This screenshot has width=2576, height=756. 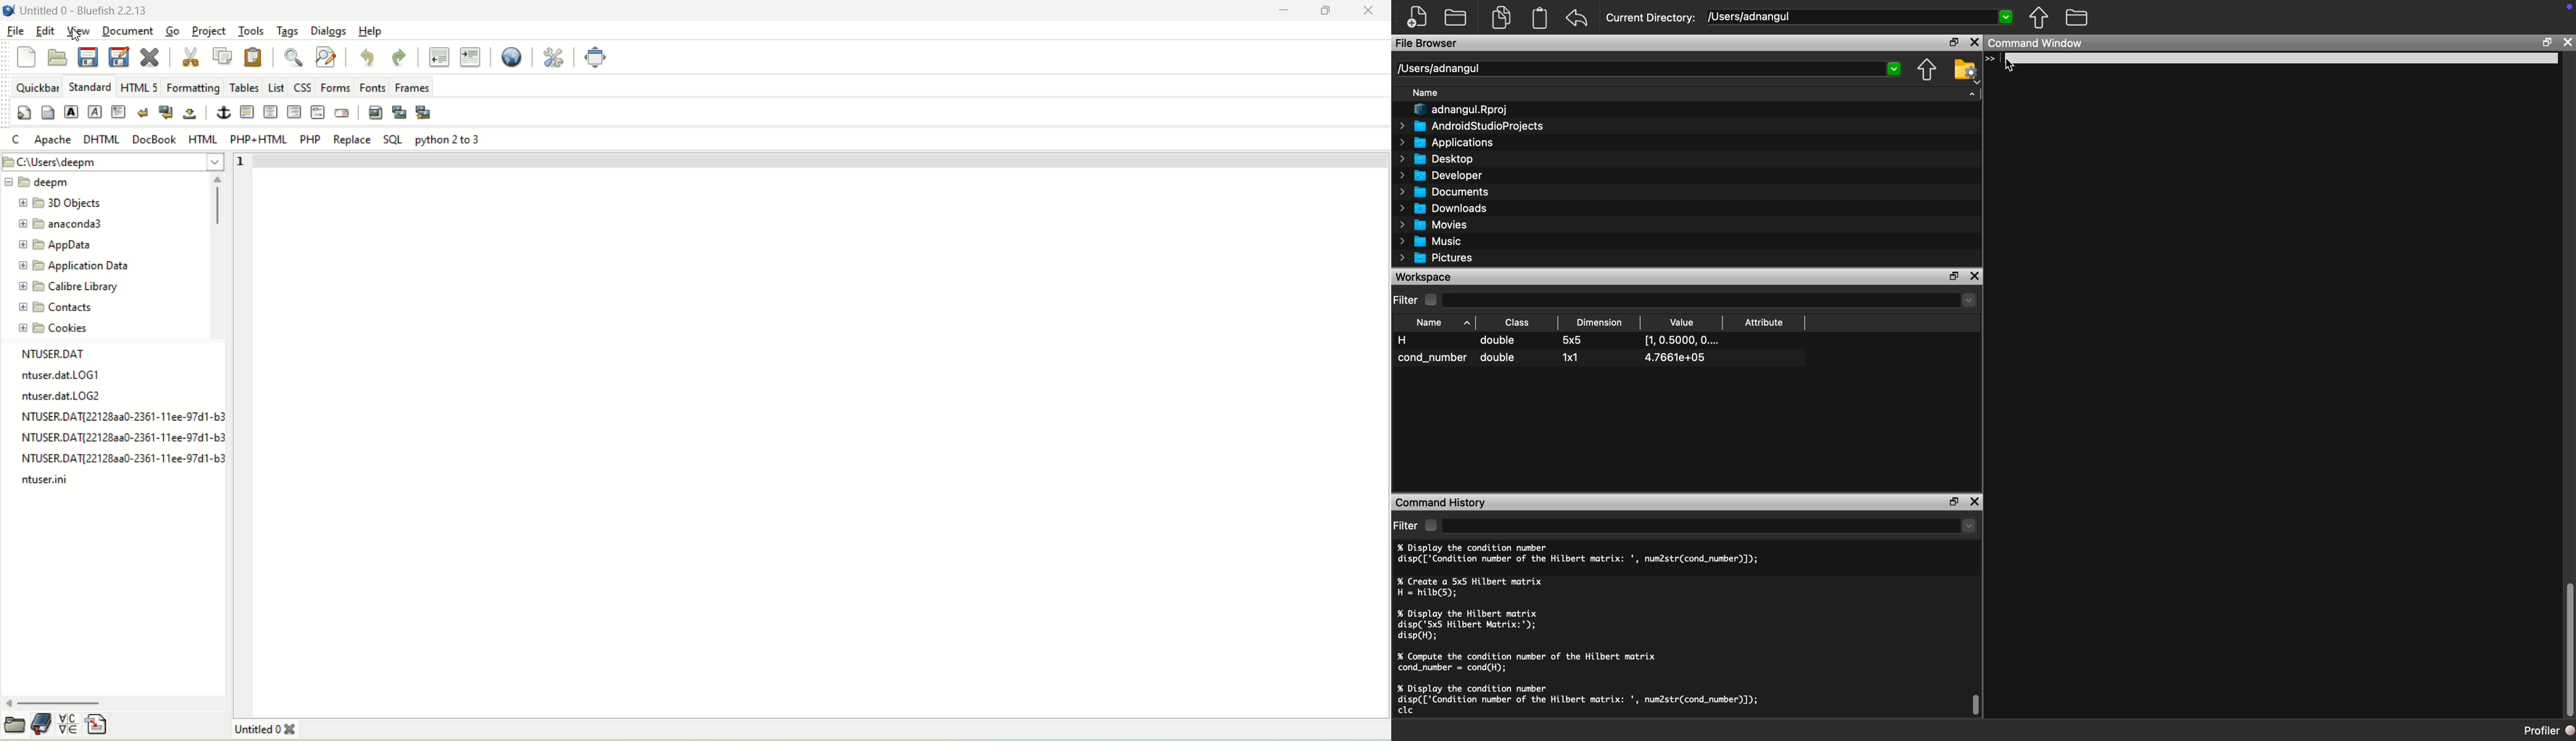 What do you see at coordinates (1860, 19) in the screenshot?
I see `[Users/adnangul ` at bounding box center [1860, 19].